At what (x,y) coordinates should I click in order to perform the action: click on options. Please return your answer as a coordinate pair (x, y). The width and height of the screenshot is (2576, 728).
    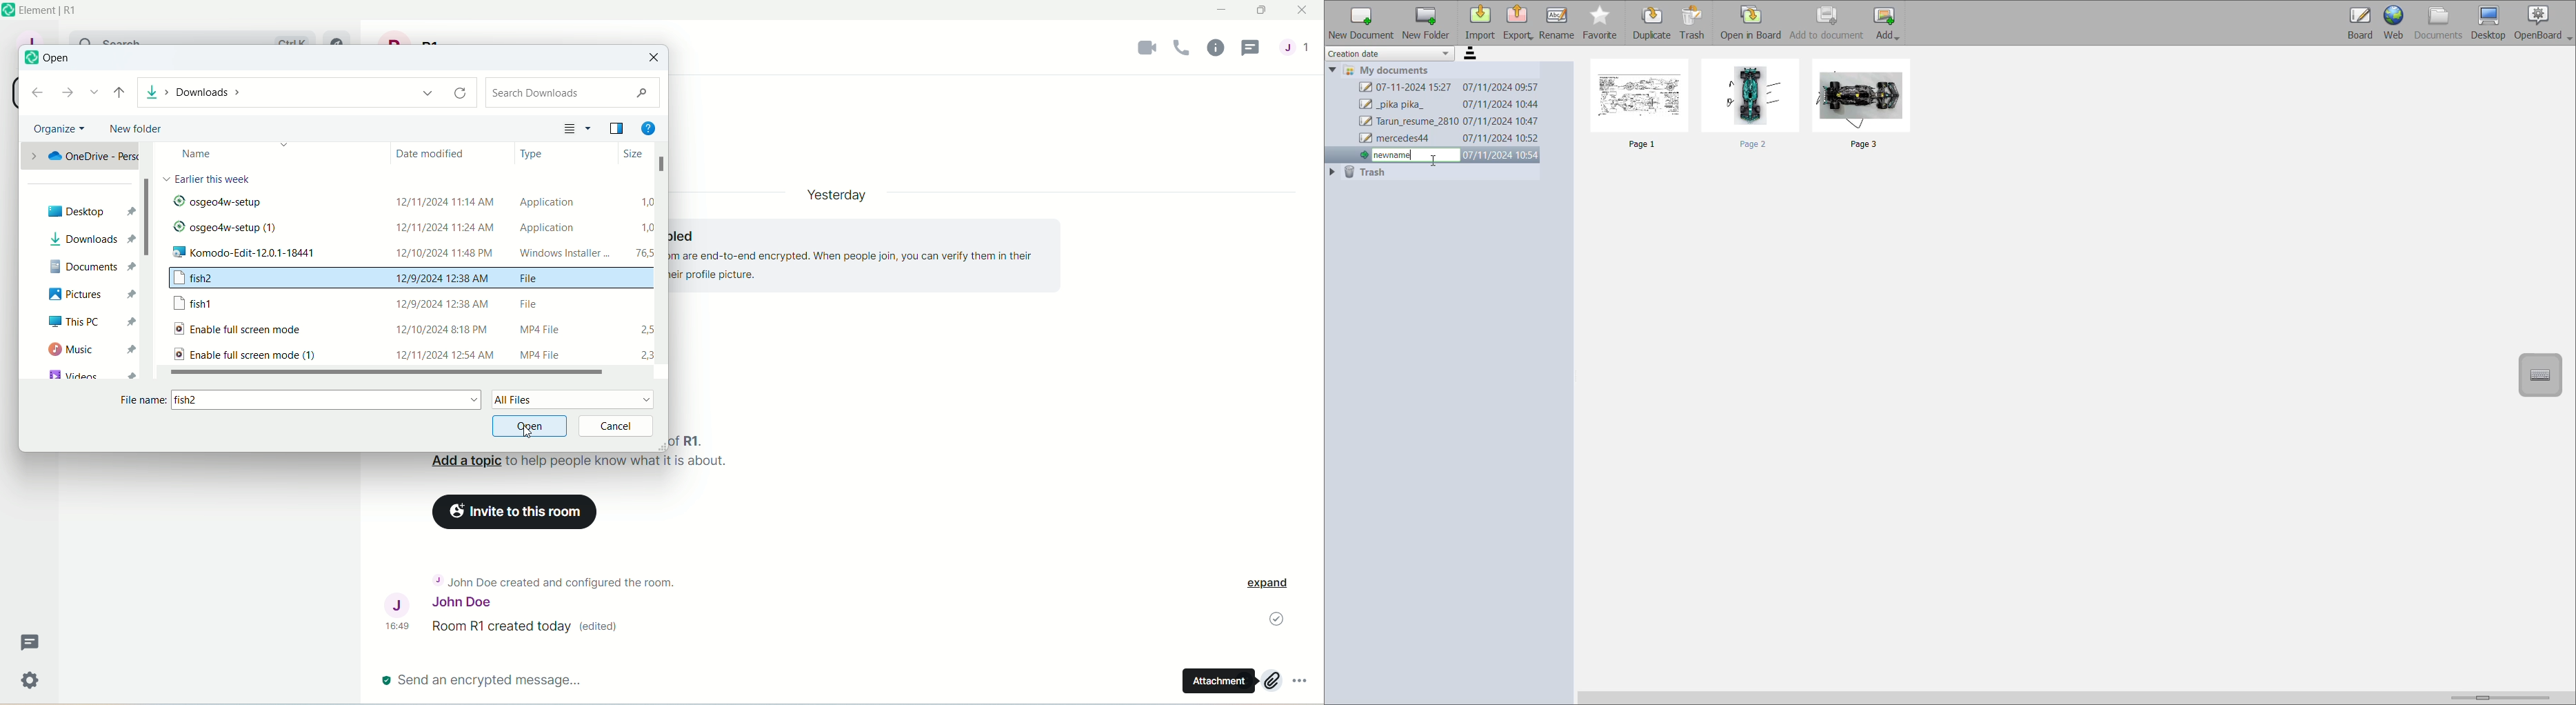
    Looking at the image, I should click on (1306, 686).